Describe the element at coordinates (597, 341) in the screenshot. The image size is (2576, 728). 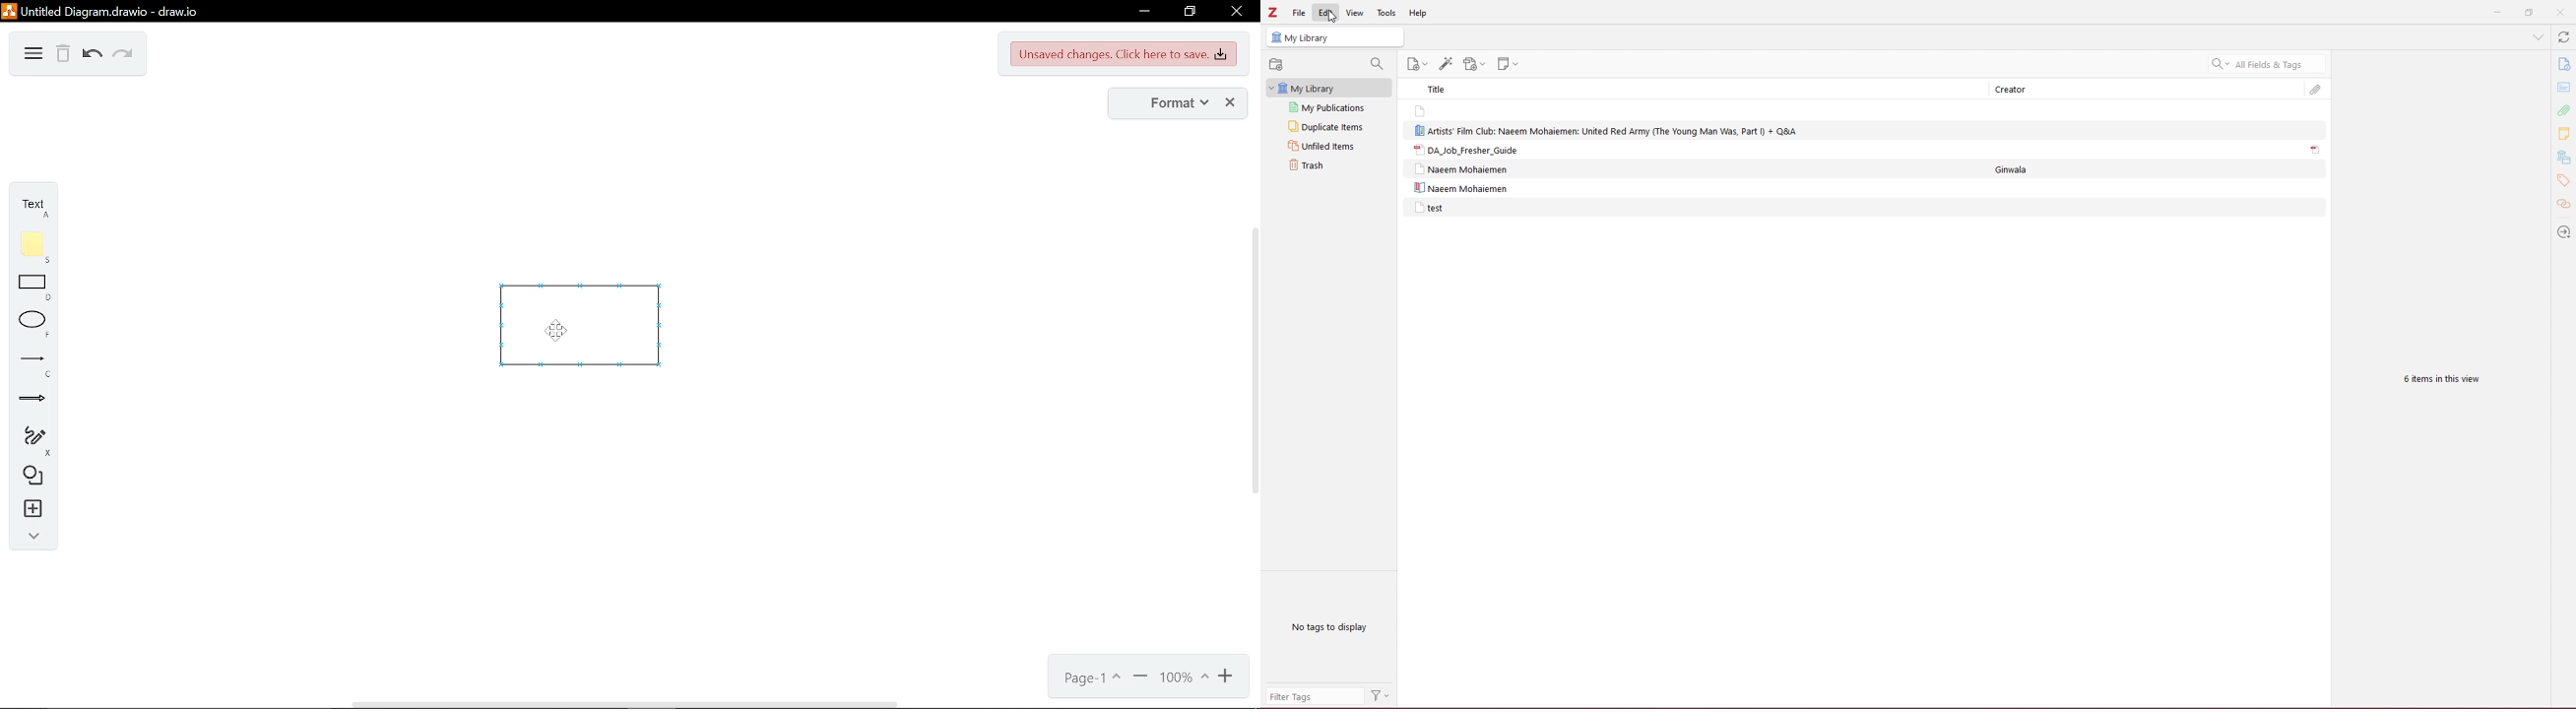
I see `current shape` at that location.